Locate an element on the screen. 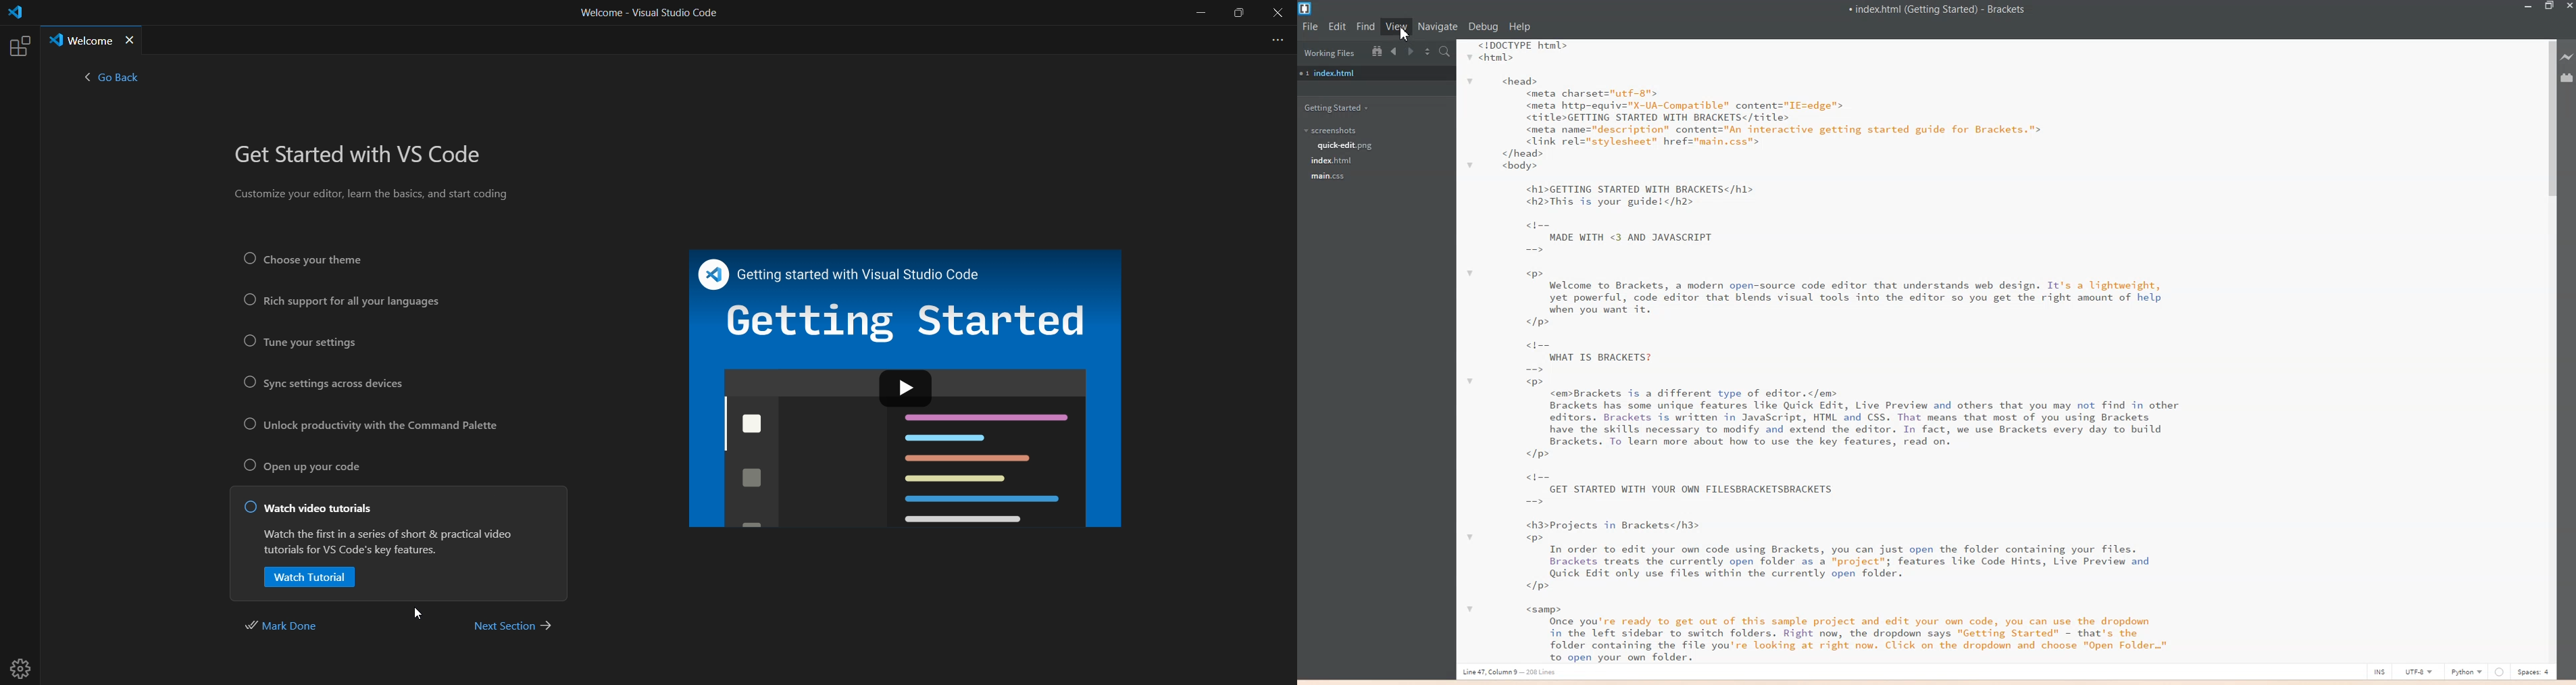  Help is located at coordinates (1520, 27).